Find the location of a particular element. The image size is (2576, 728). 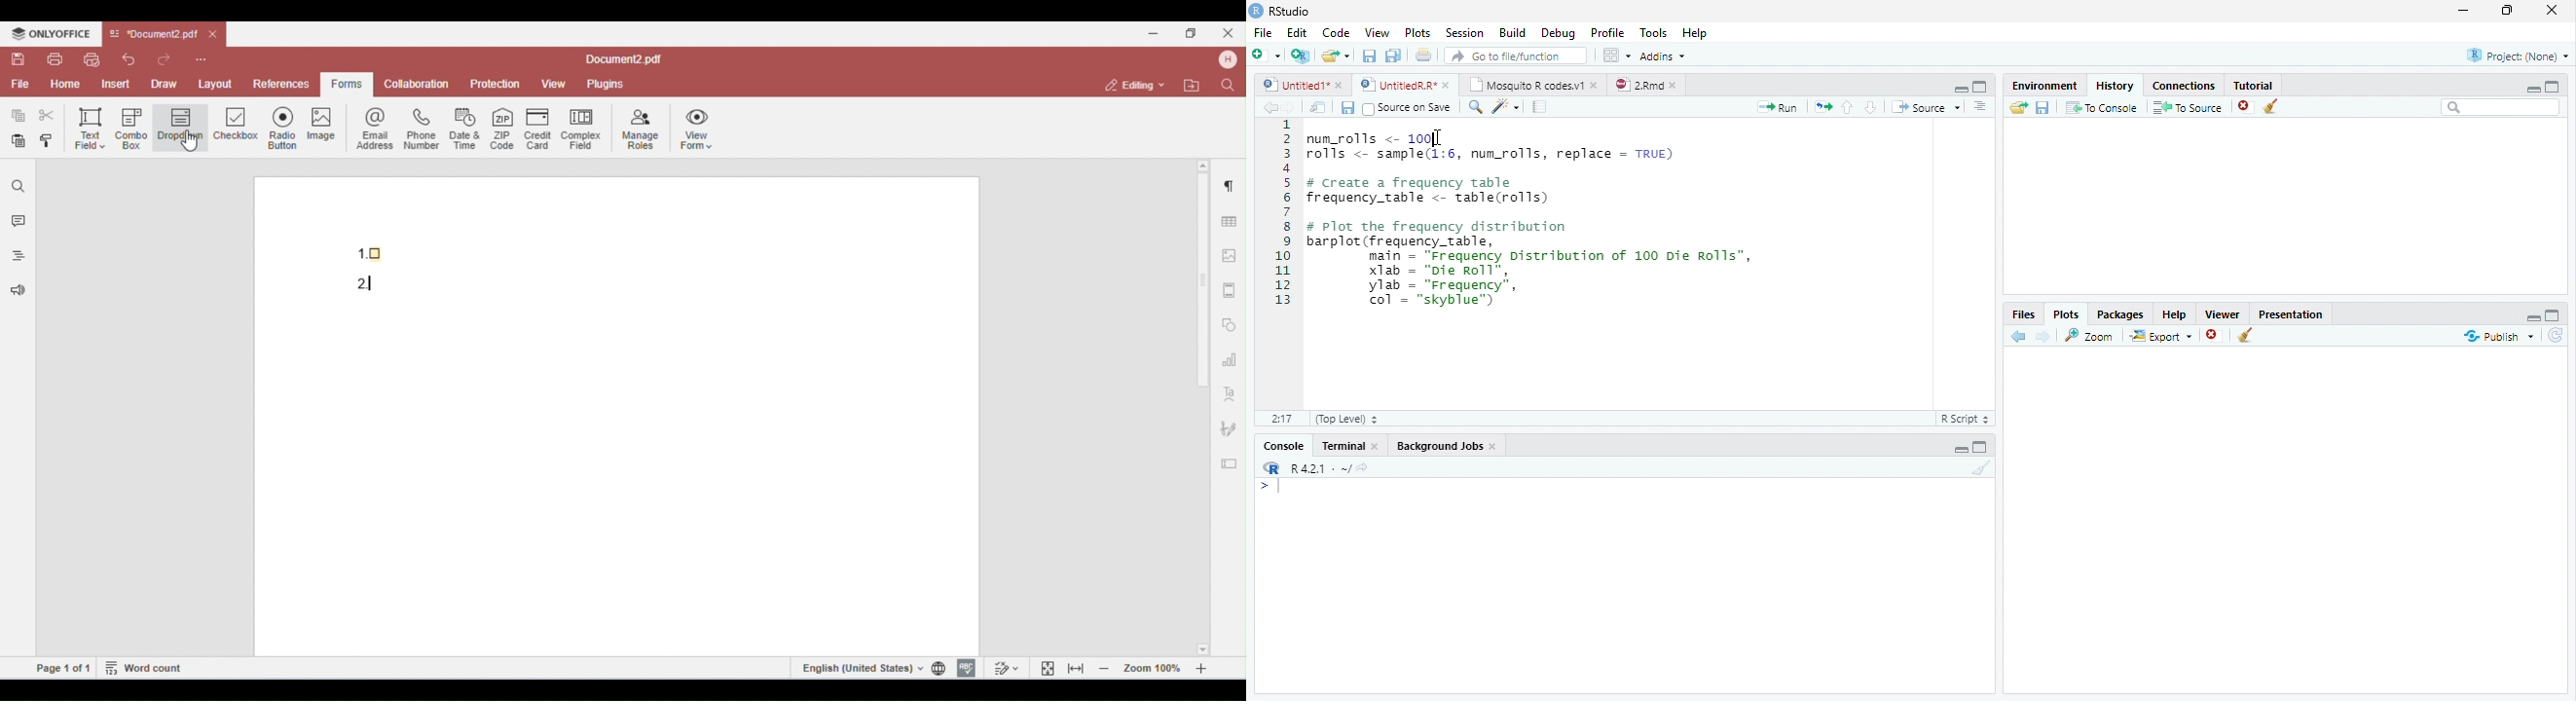

Tutorial is located at coordinates (2253, 84).